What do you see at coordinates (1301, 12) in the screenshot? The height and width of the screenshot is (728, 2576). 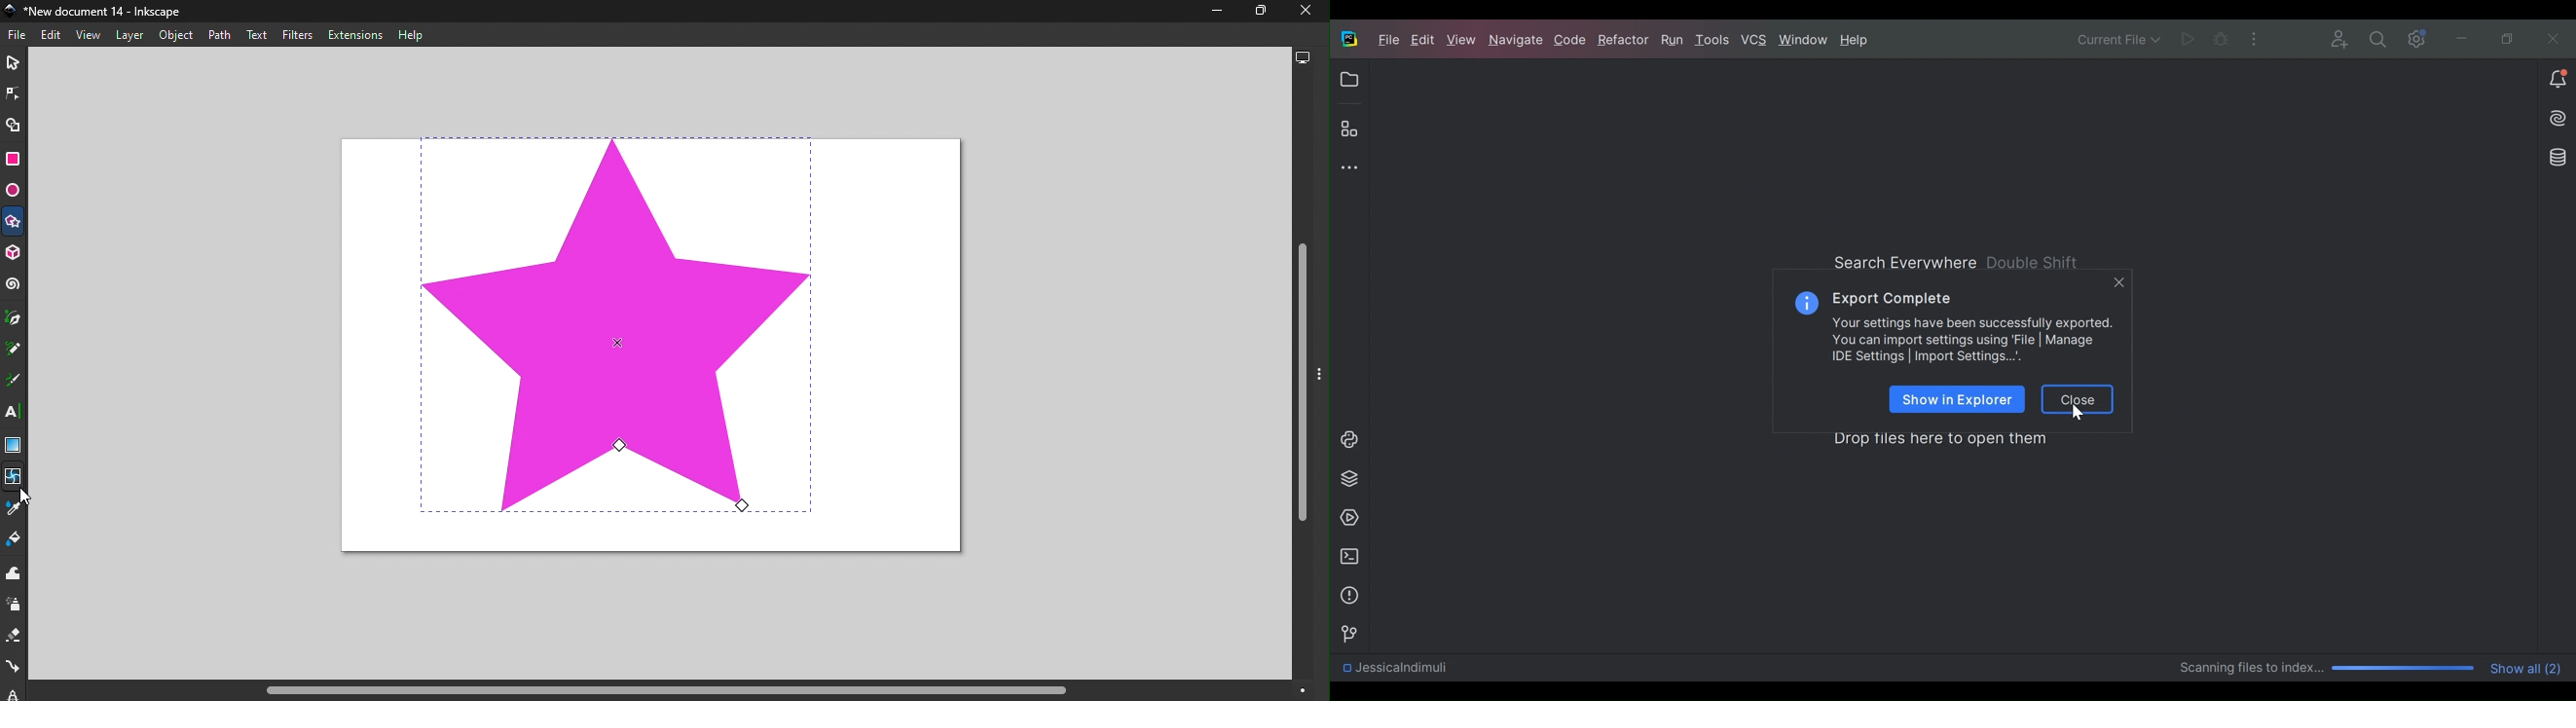 I see `close` at bounding box center [1301, 12].